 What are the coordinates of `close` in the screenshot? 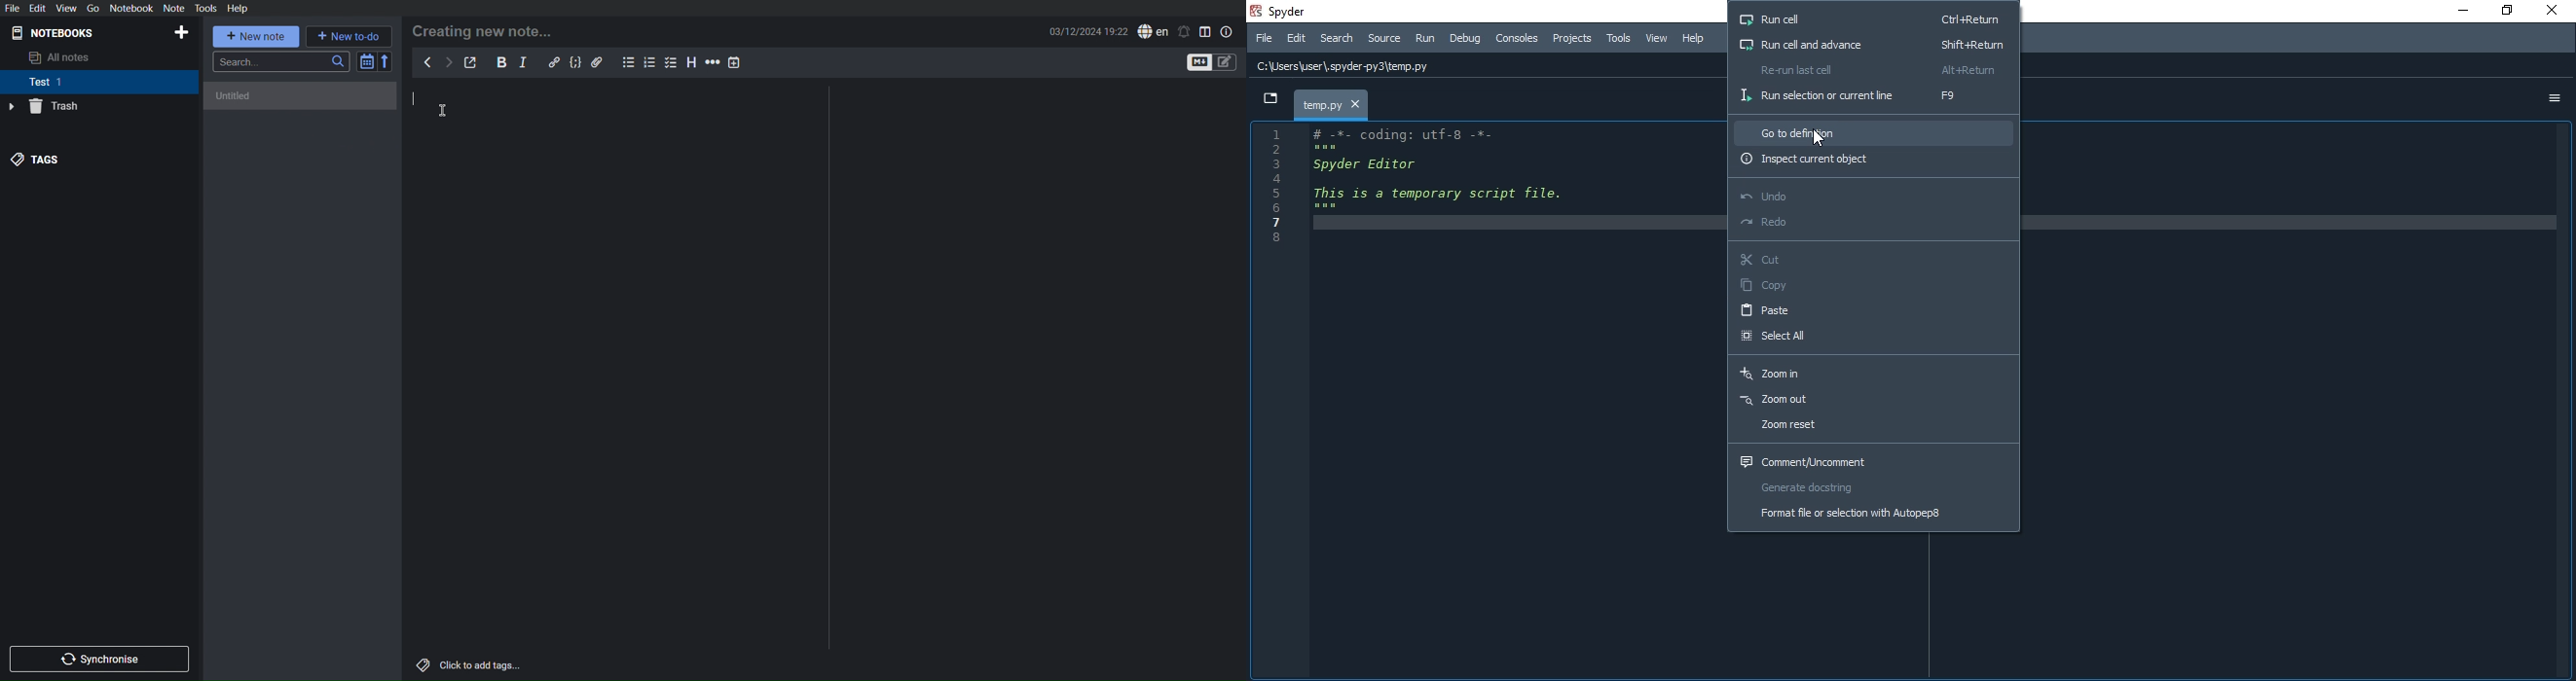 It's located at (2557, 12).